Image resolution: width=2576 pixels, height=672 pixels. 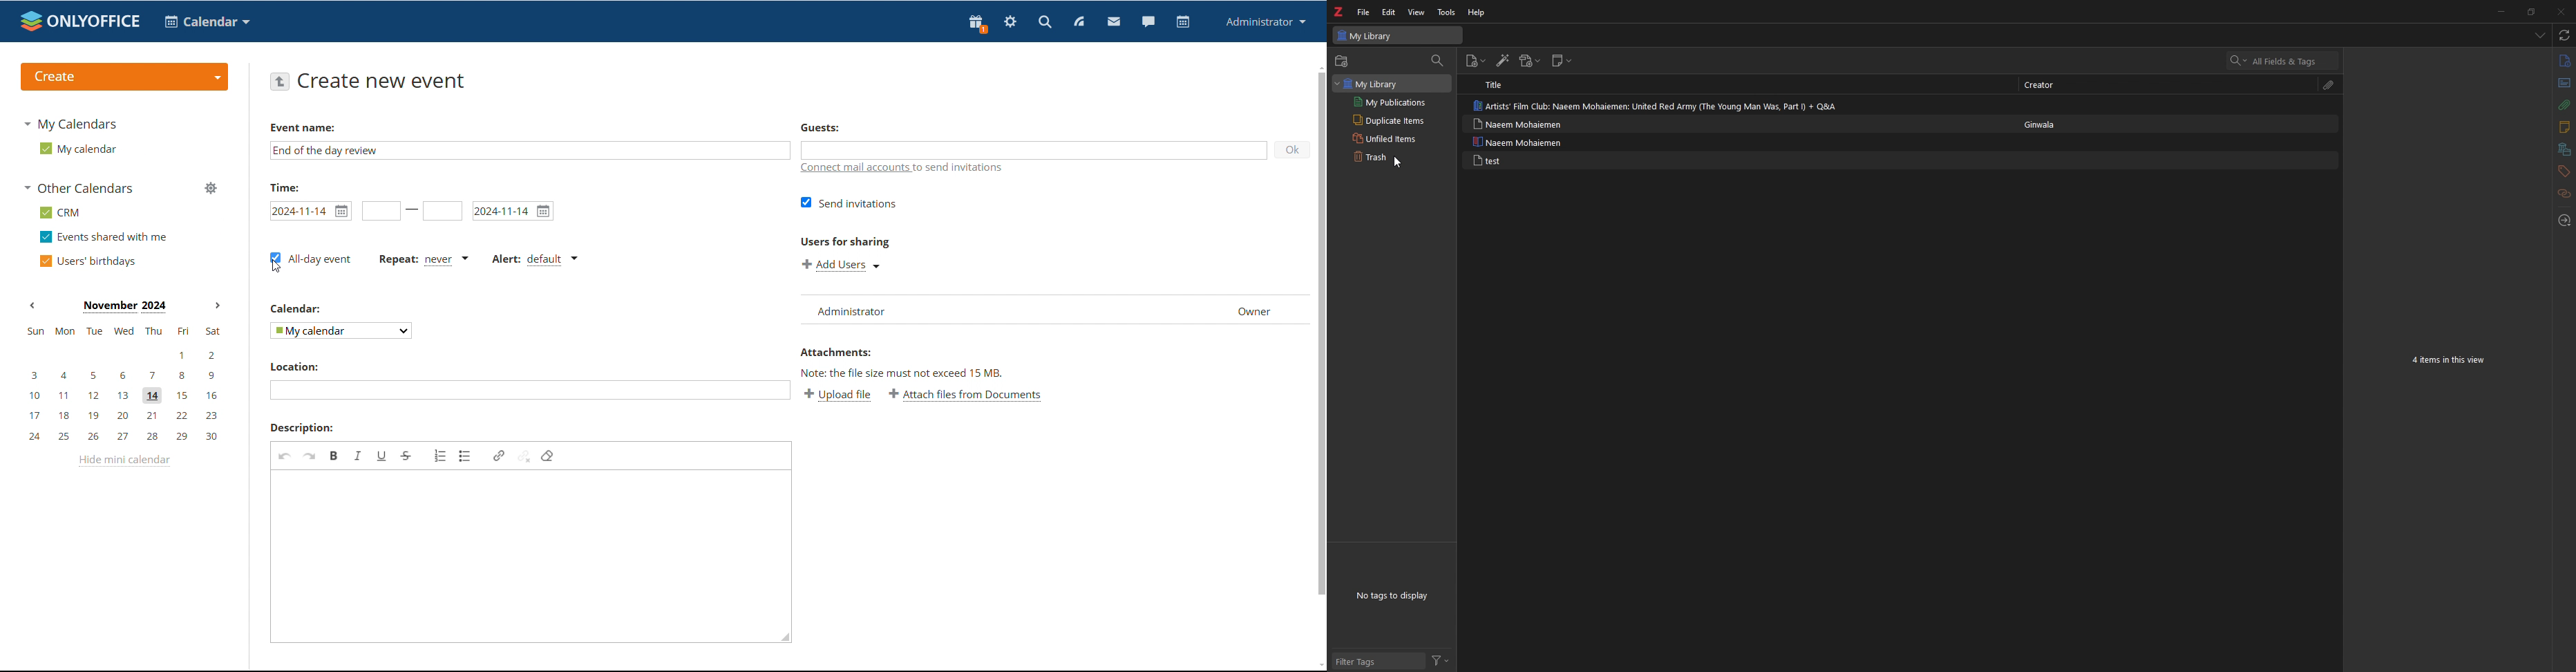 What do you see at coordinates (1476, 61) in the screenshot?
I see `new item` at bounding box center [1476, 61].